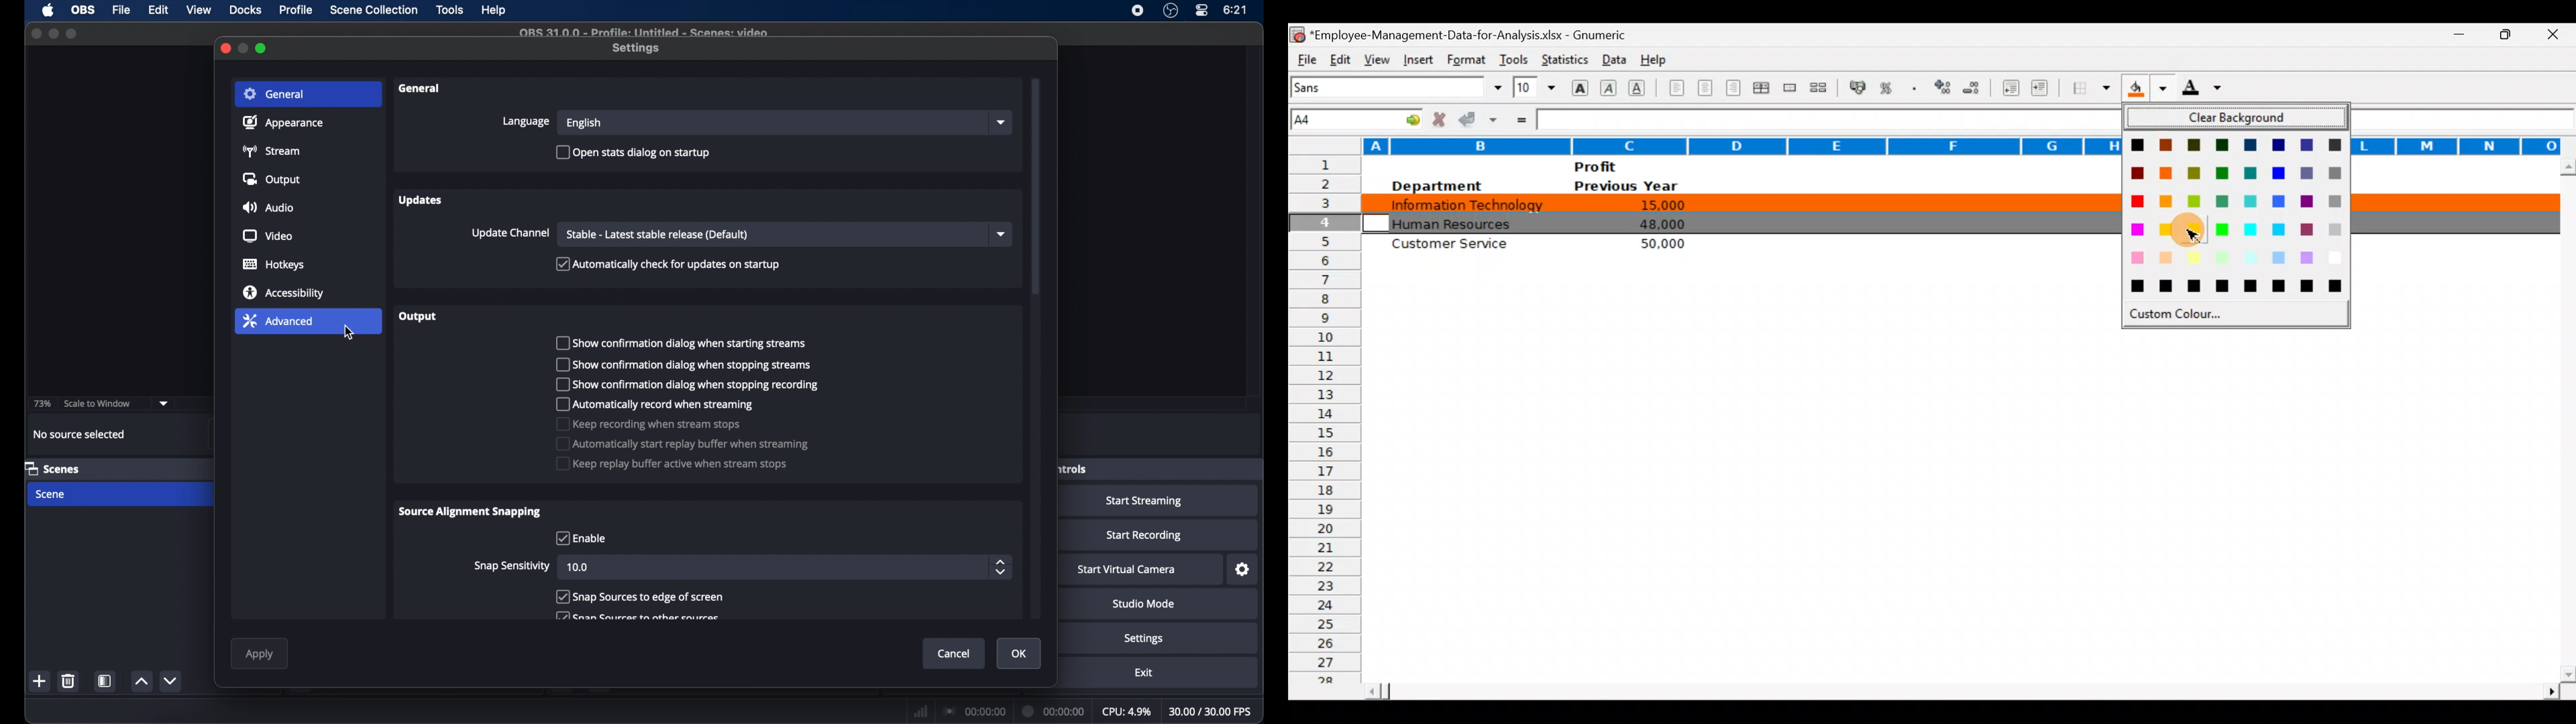  Describe the element at coordinates (686, 385) in the screenshot. I see `[") show confirmation dialog when stopping recording` at that location.